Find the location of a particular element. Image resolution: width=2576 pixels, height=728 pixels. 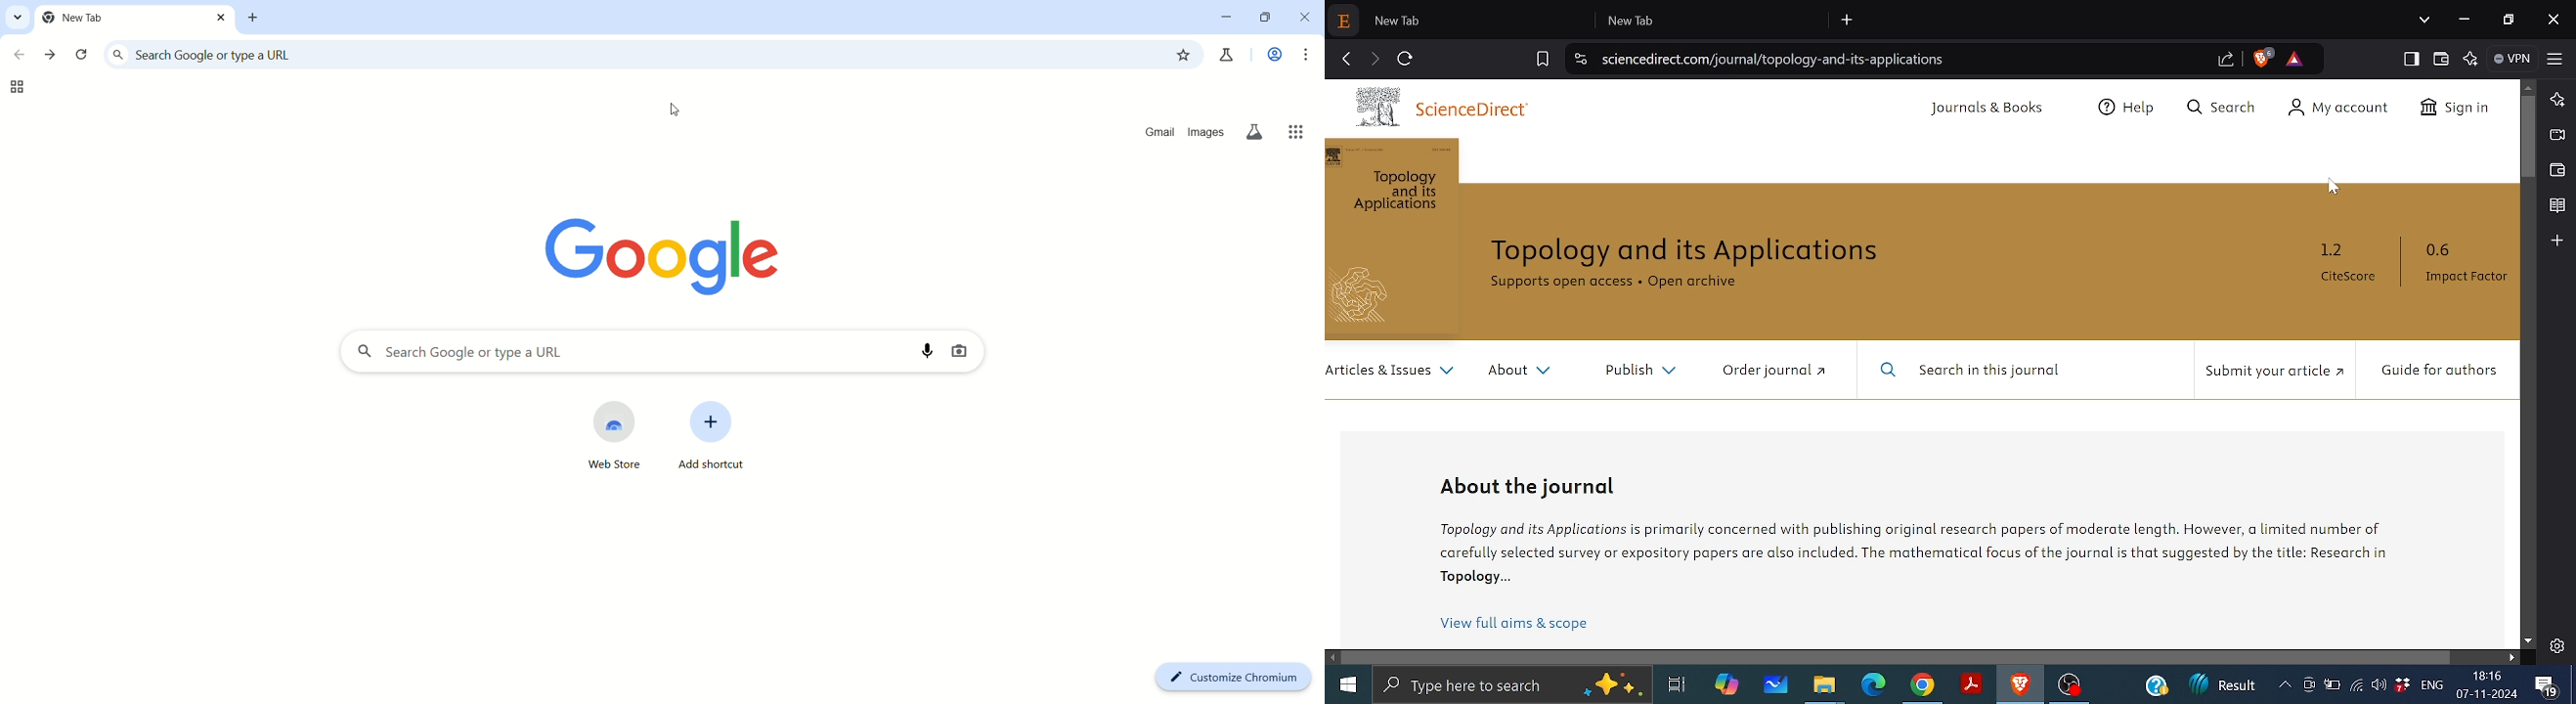

go back is located at coordinates (19, 53).